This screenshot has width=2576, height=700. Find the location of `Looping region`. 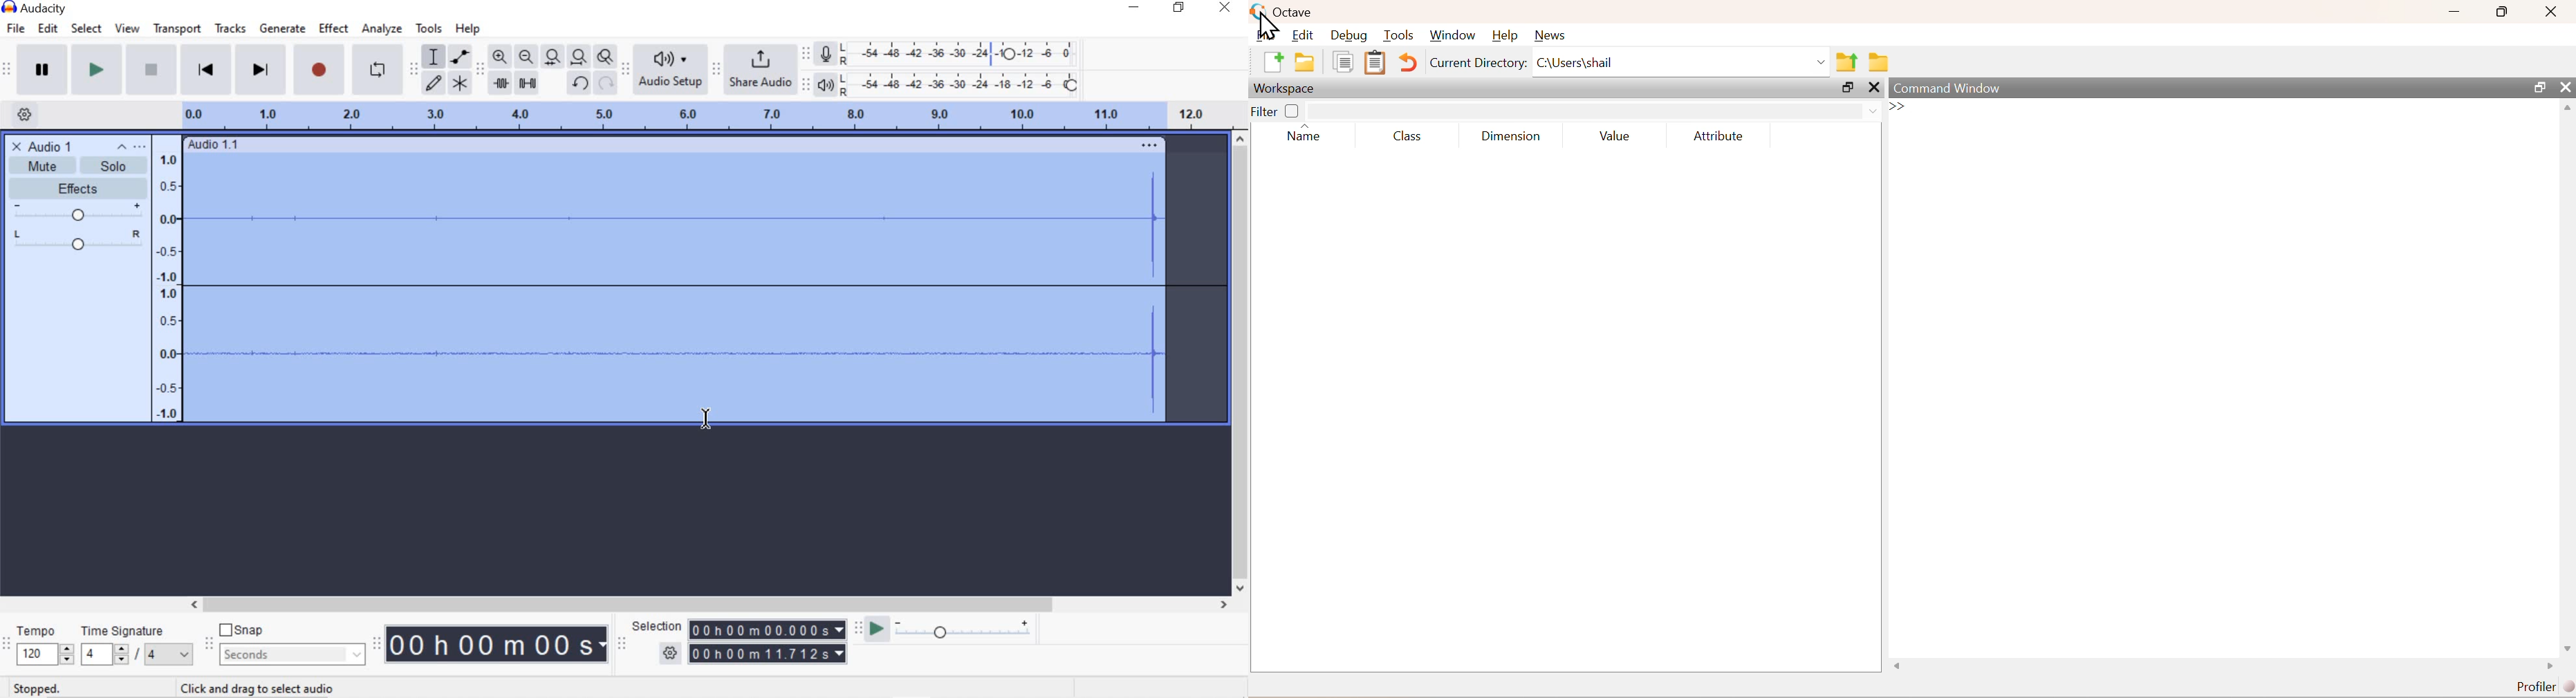

Looping region is located at coordinates (713, 114).